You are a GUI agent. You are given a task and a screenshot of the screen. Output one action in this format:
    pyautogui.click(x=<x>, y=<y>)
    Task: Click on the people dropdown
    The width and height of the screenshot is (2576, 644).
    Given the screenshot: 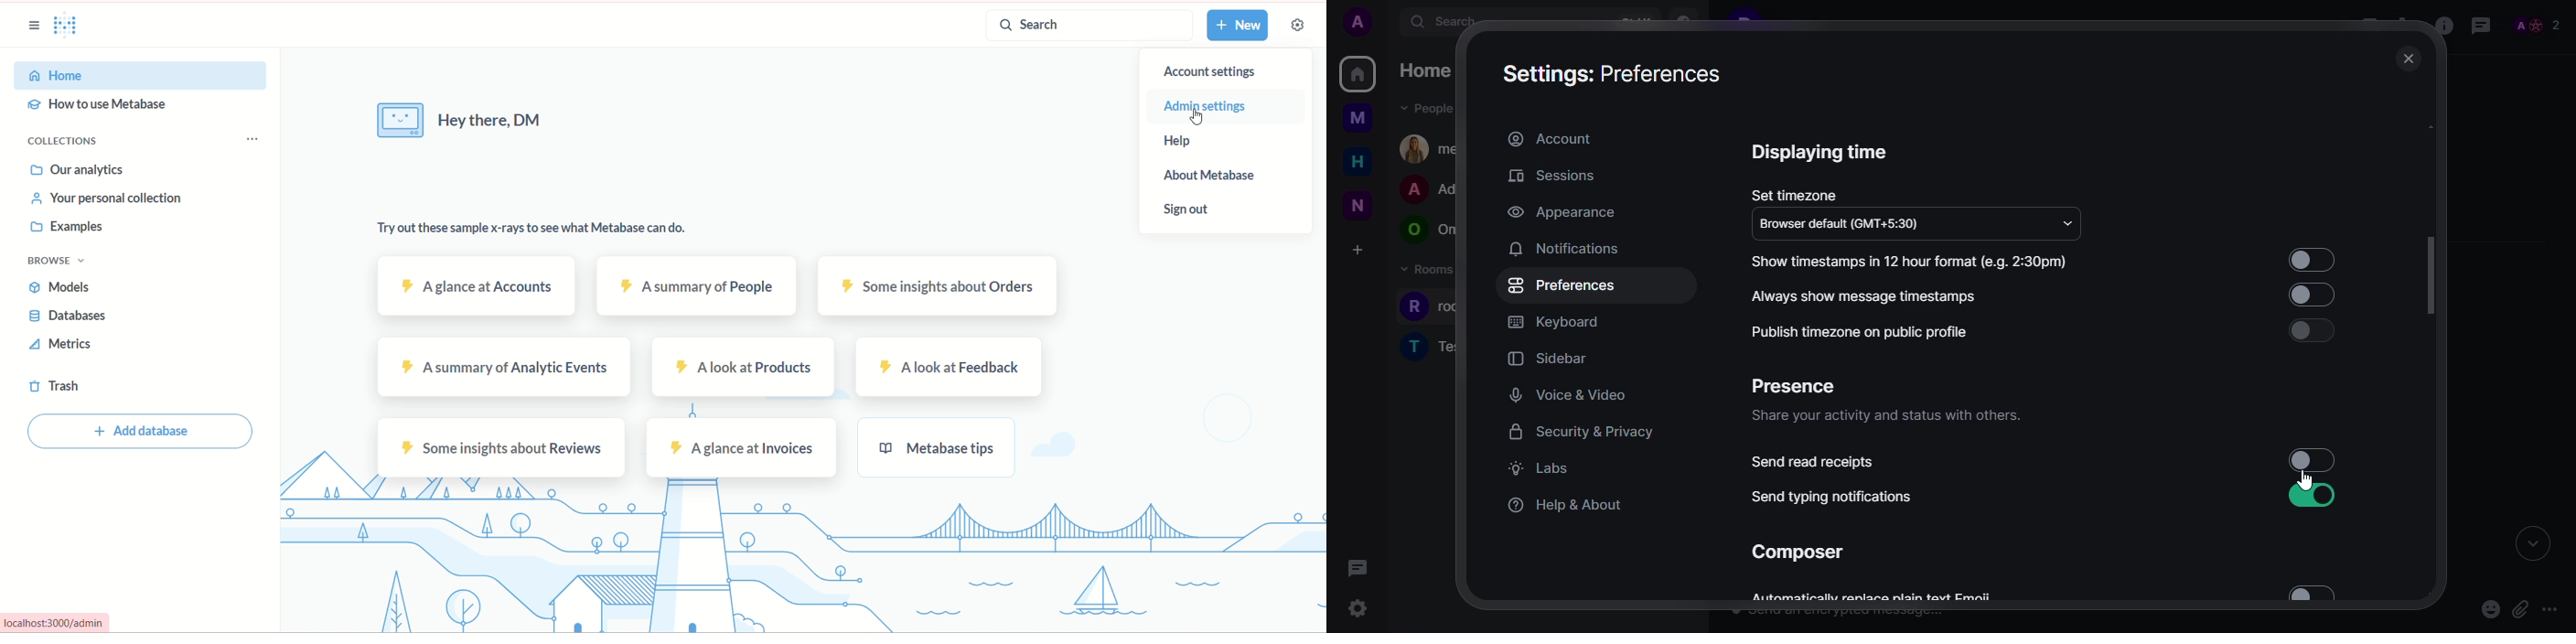 What is the action you would take?
    pyautogui.click(x=1430, y=109)
    